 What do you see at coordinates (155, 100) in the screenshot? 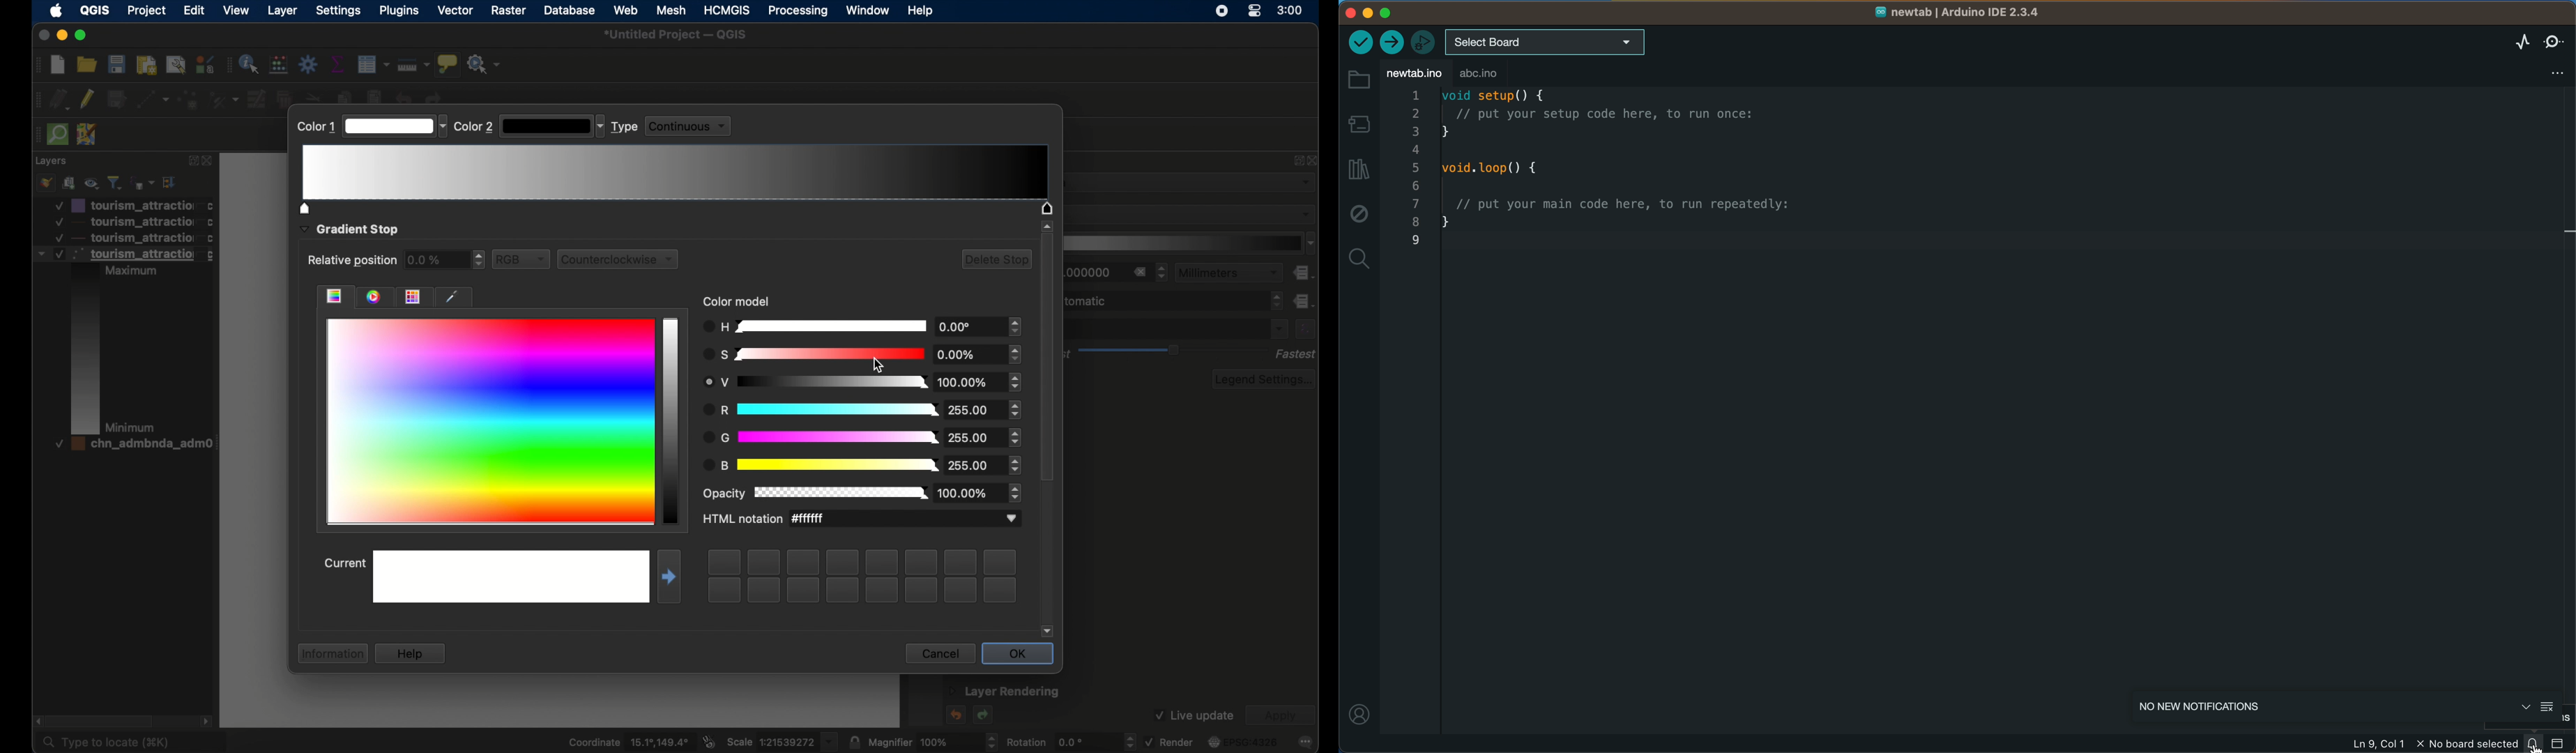
I see `digitize with segment` at bounding box center [155, 100].